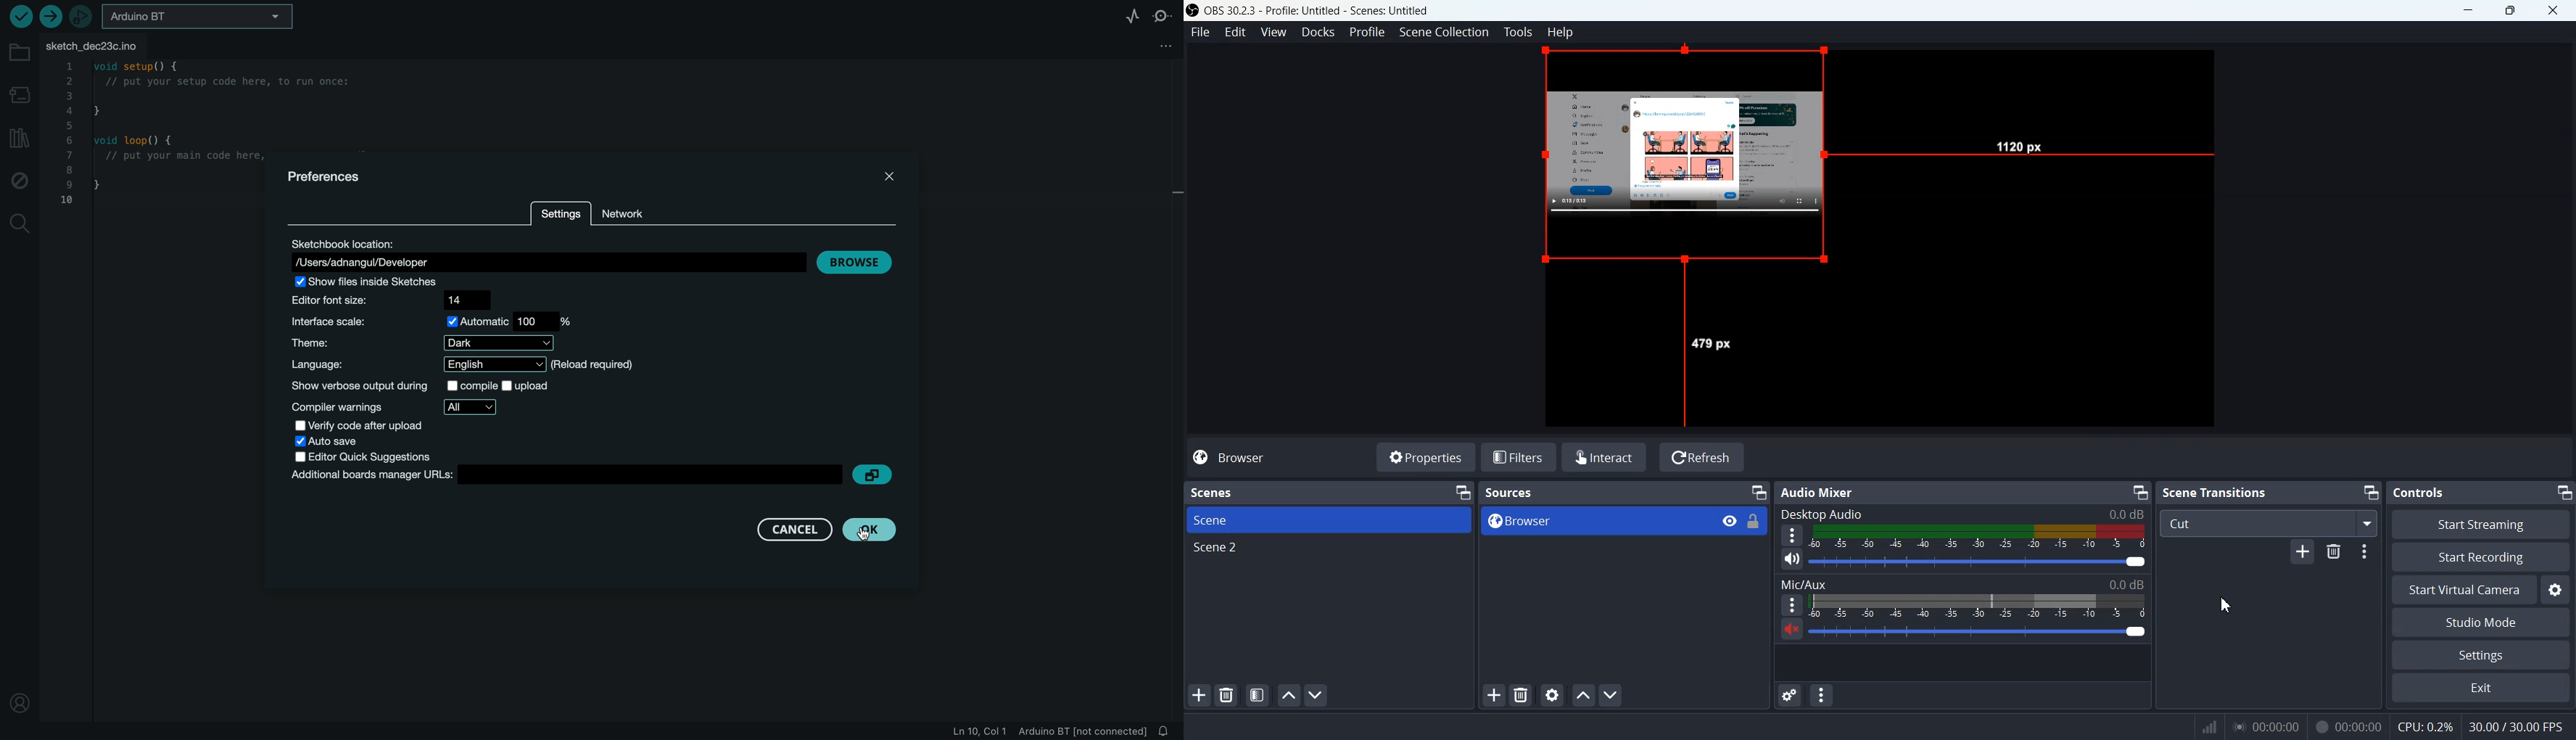 Image resolution: width=2576 pixels, height=756 pixels. What do you see at coordinates (327, 178) in the screenshot?
I see `preferences` at bounding box center [327, 178].